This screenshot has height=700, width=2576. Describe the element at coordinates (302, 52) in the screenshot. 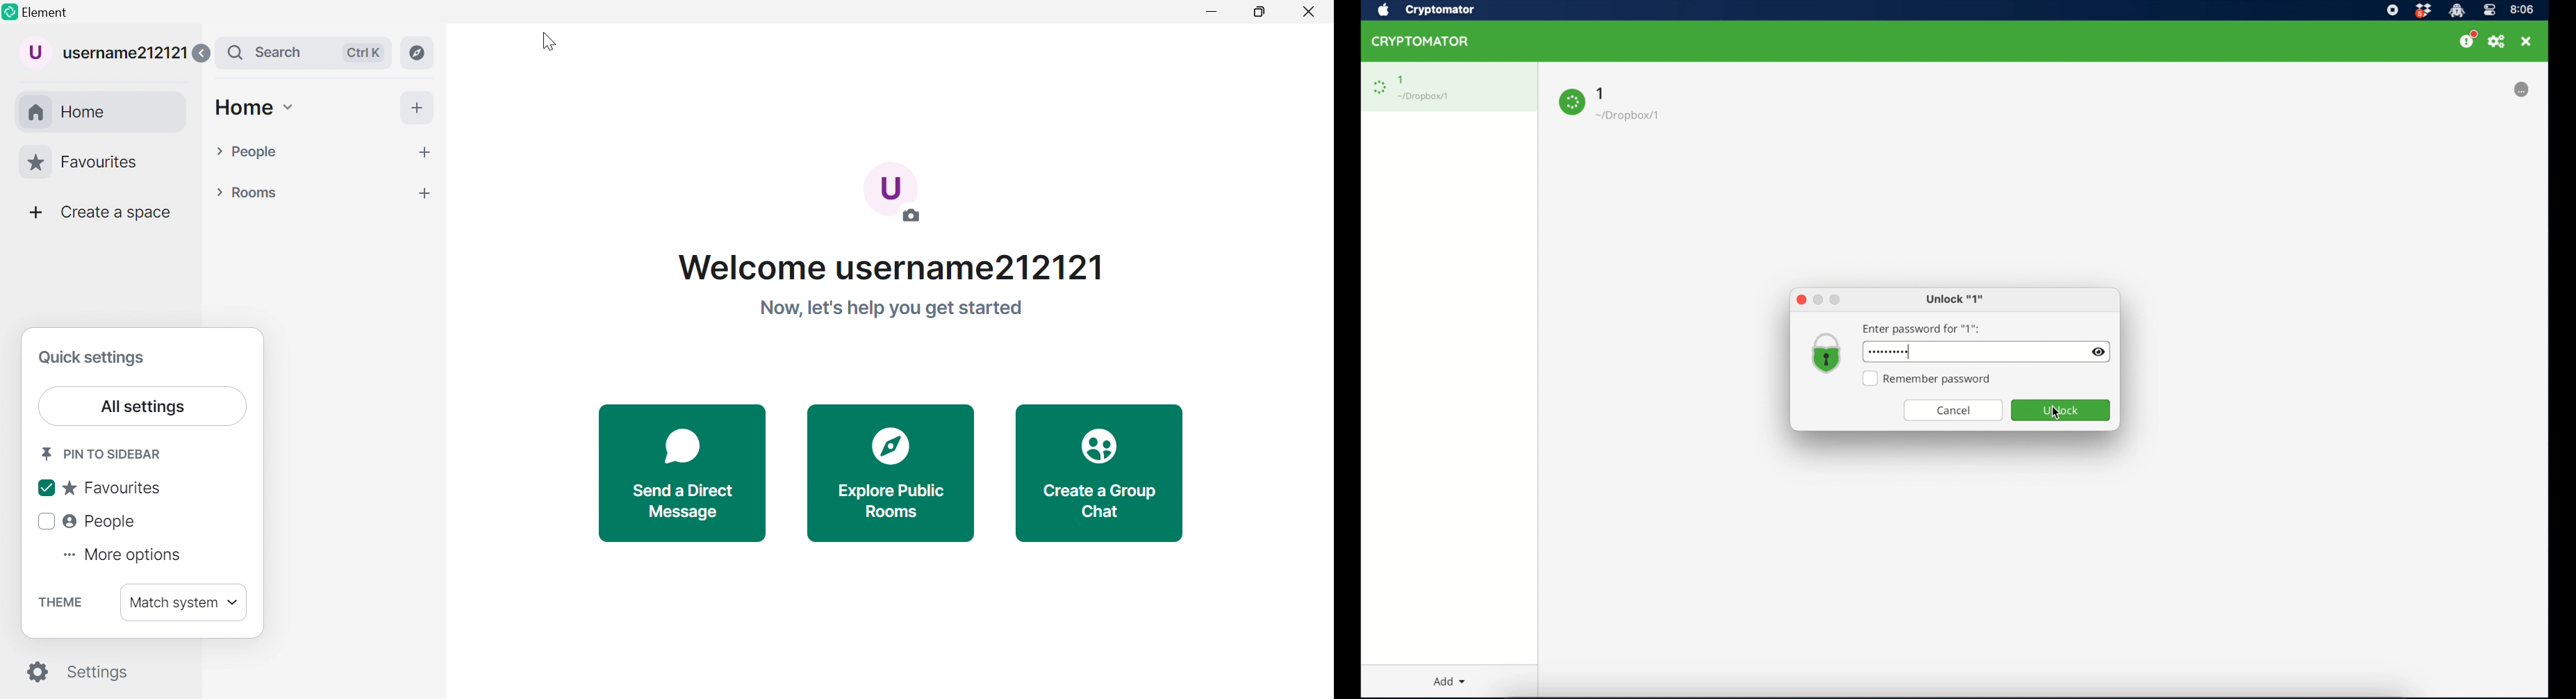

I see `Search bar` at that location.